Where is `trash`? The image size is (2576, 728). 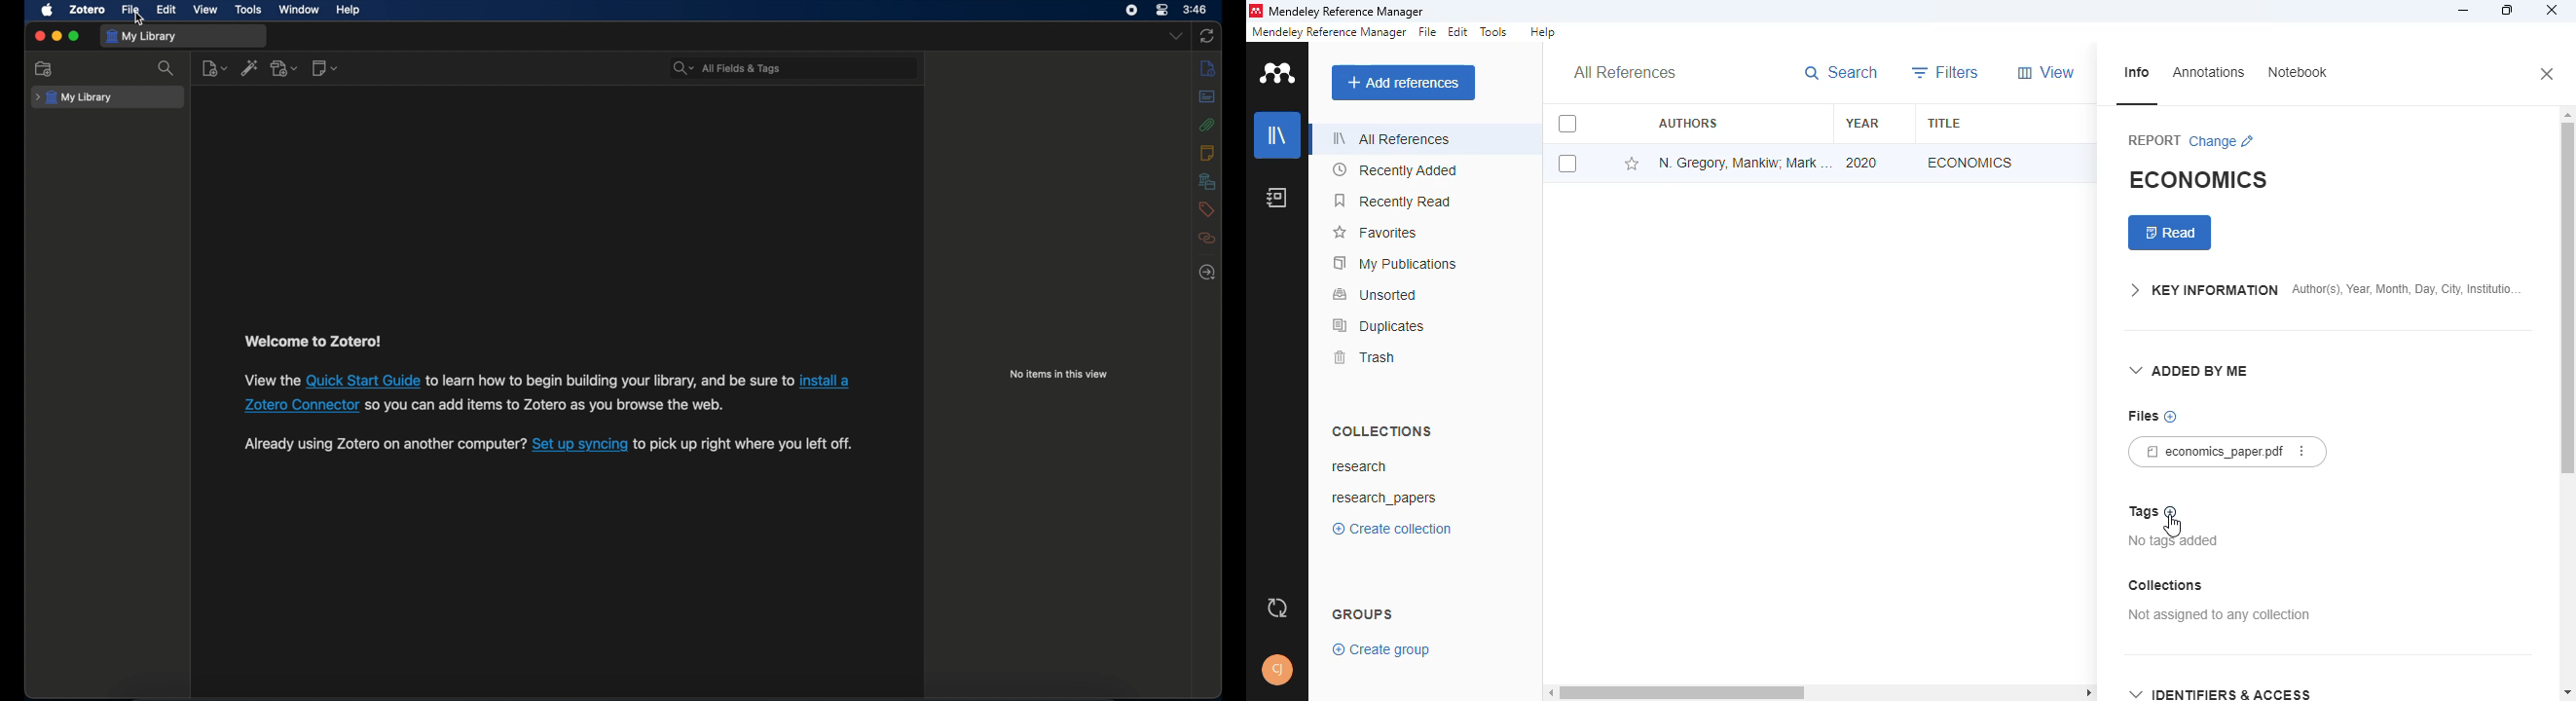 trash is located at coordinates (1363, 358).